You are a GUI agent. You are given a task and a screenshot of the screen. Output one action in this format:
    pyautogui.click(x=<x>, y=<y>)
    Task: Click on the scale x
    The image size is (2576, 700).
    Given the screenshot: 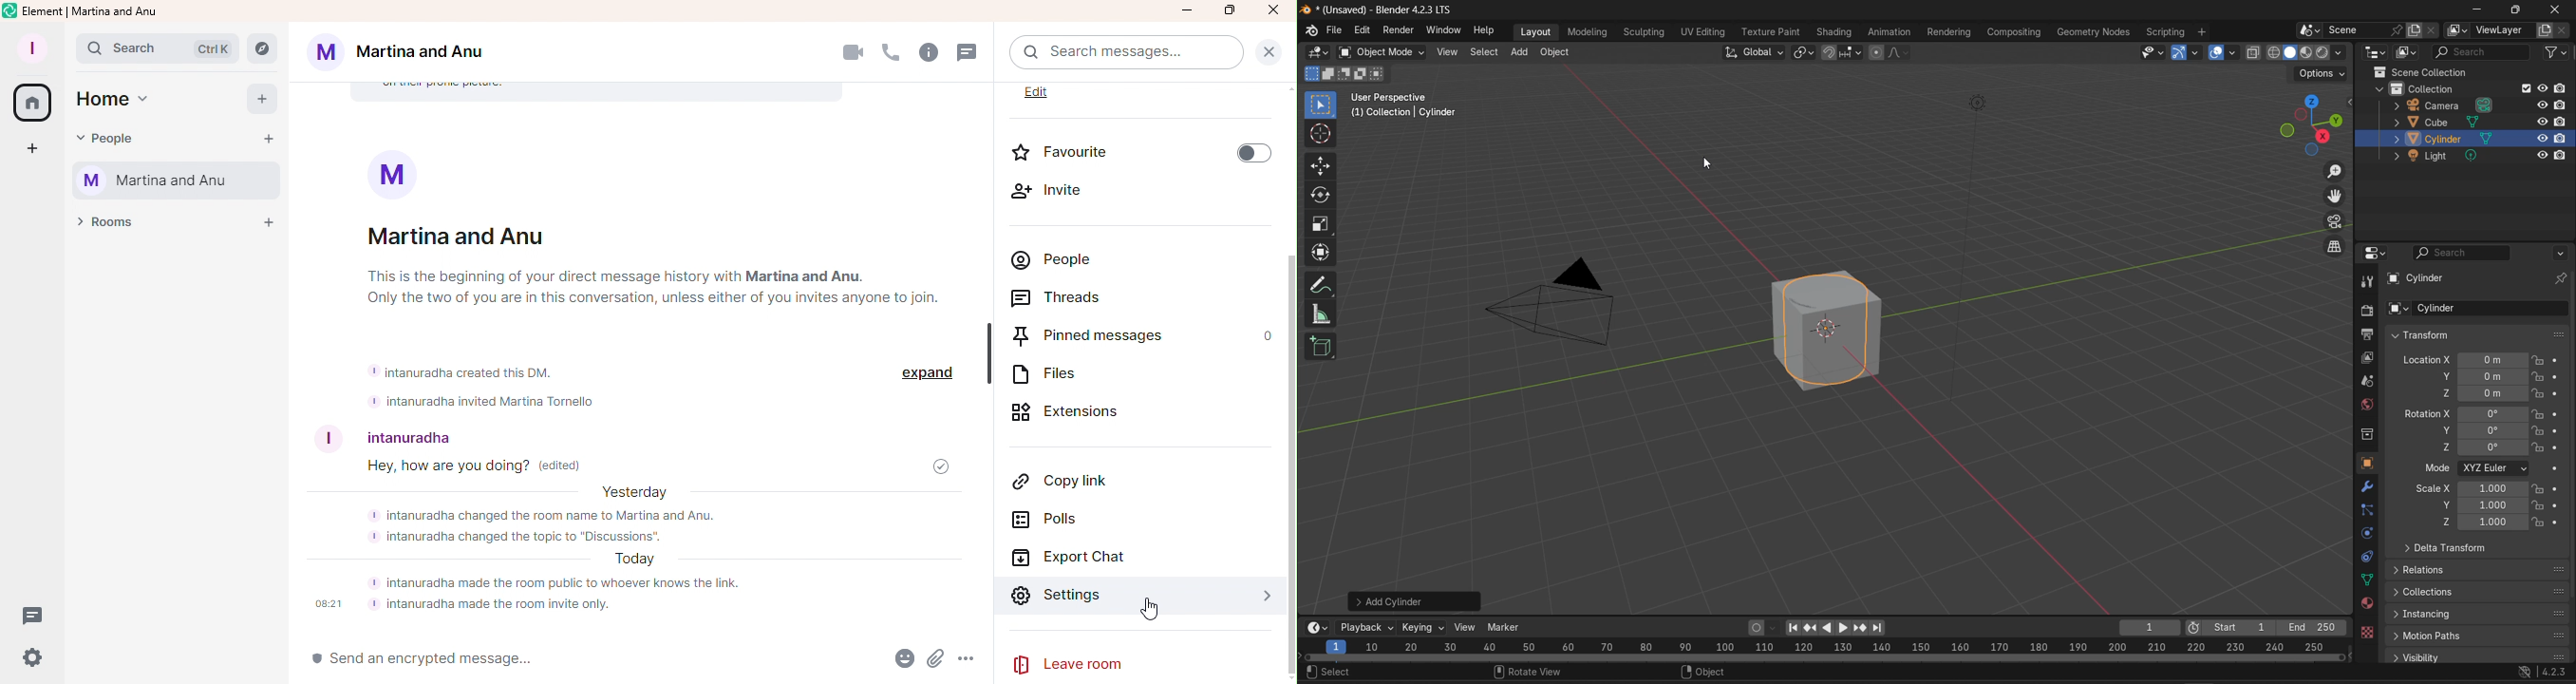 What is the action you would take?
    pyautogui.click(x=2471, y=489)
    